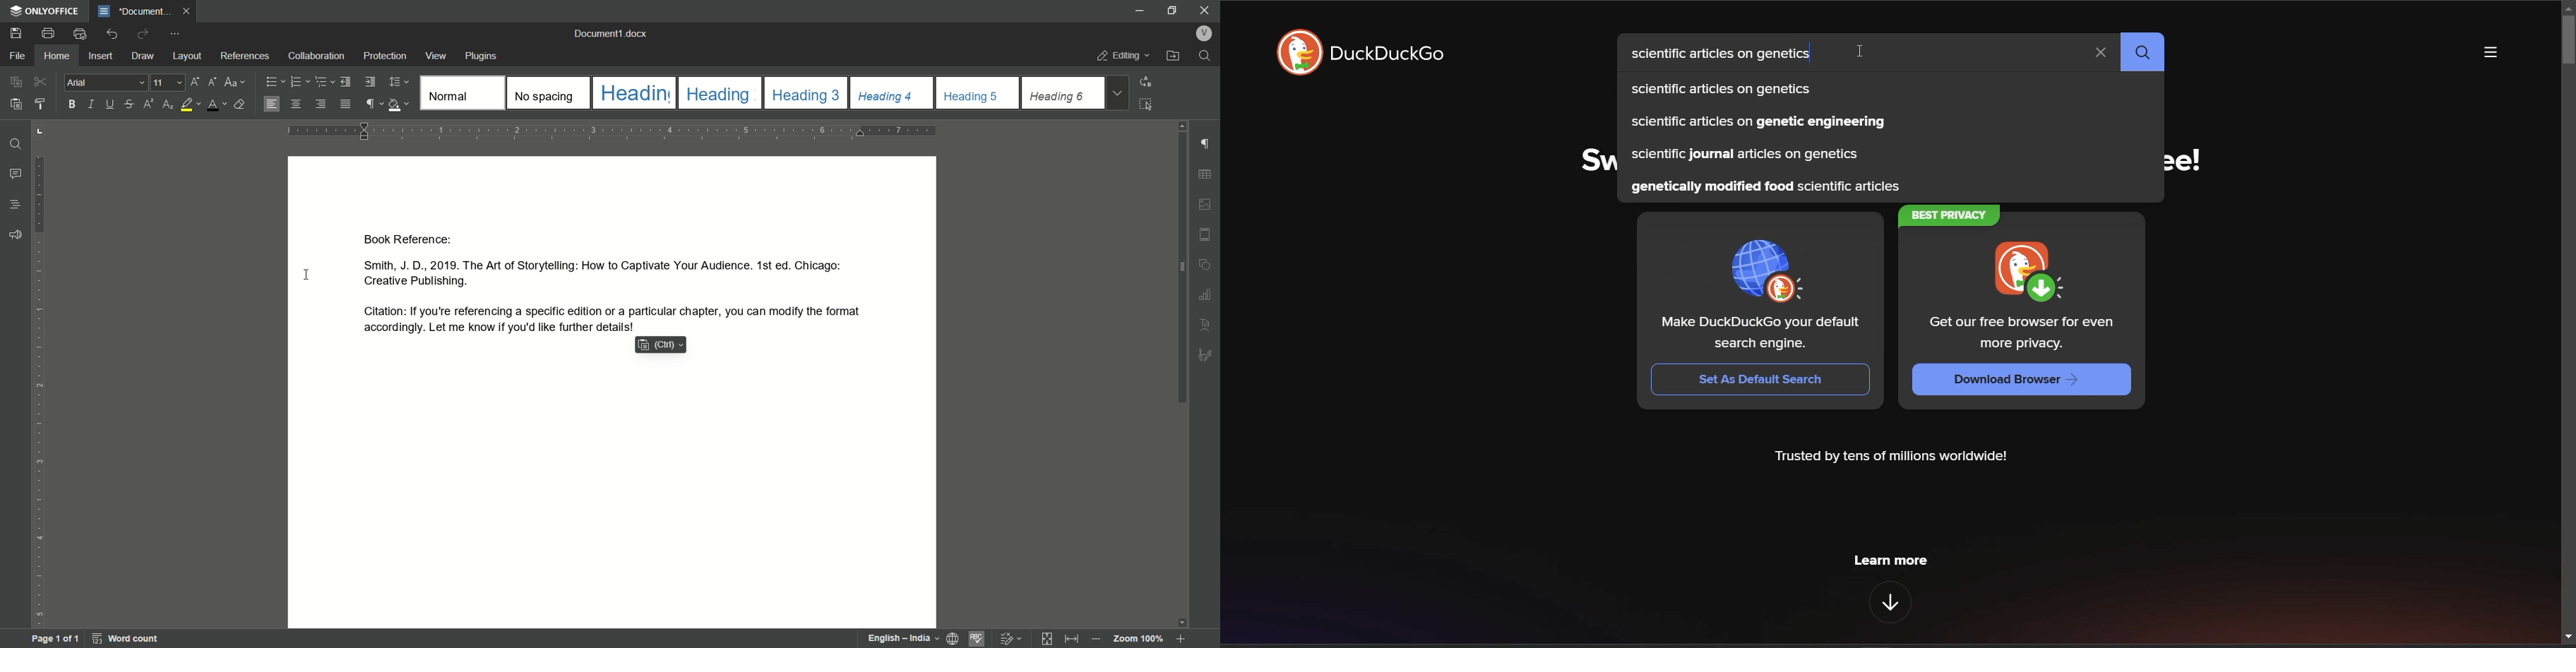 The height and width of the screenshot is (672, 2576). Describe the element at coordinates (373, 104) in the screenshot. I see `nonprinting character` at that location.